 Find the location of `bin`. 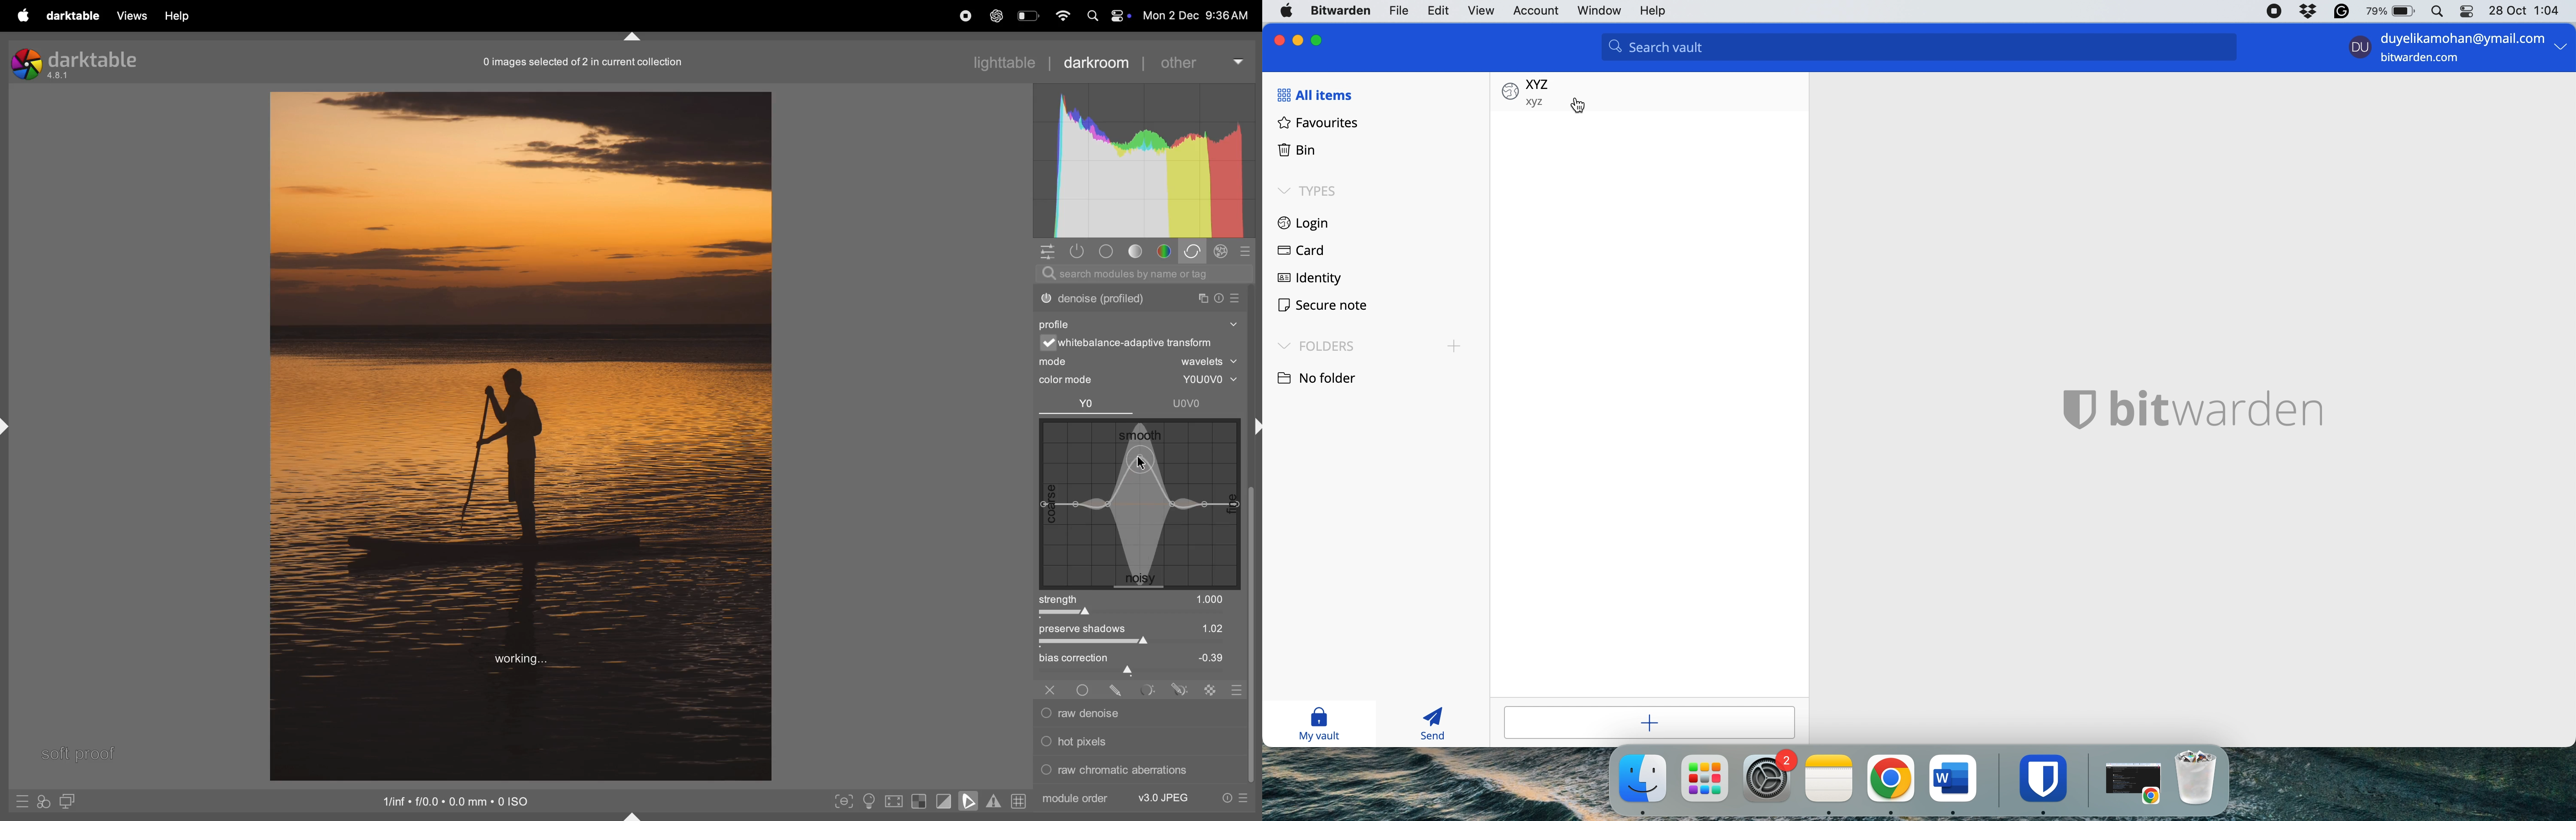

bin is located at coordinates (2201, 777).